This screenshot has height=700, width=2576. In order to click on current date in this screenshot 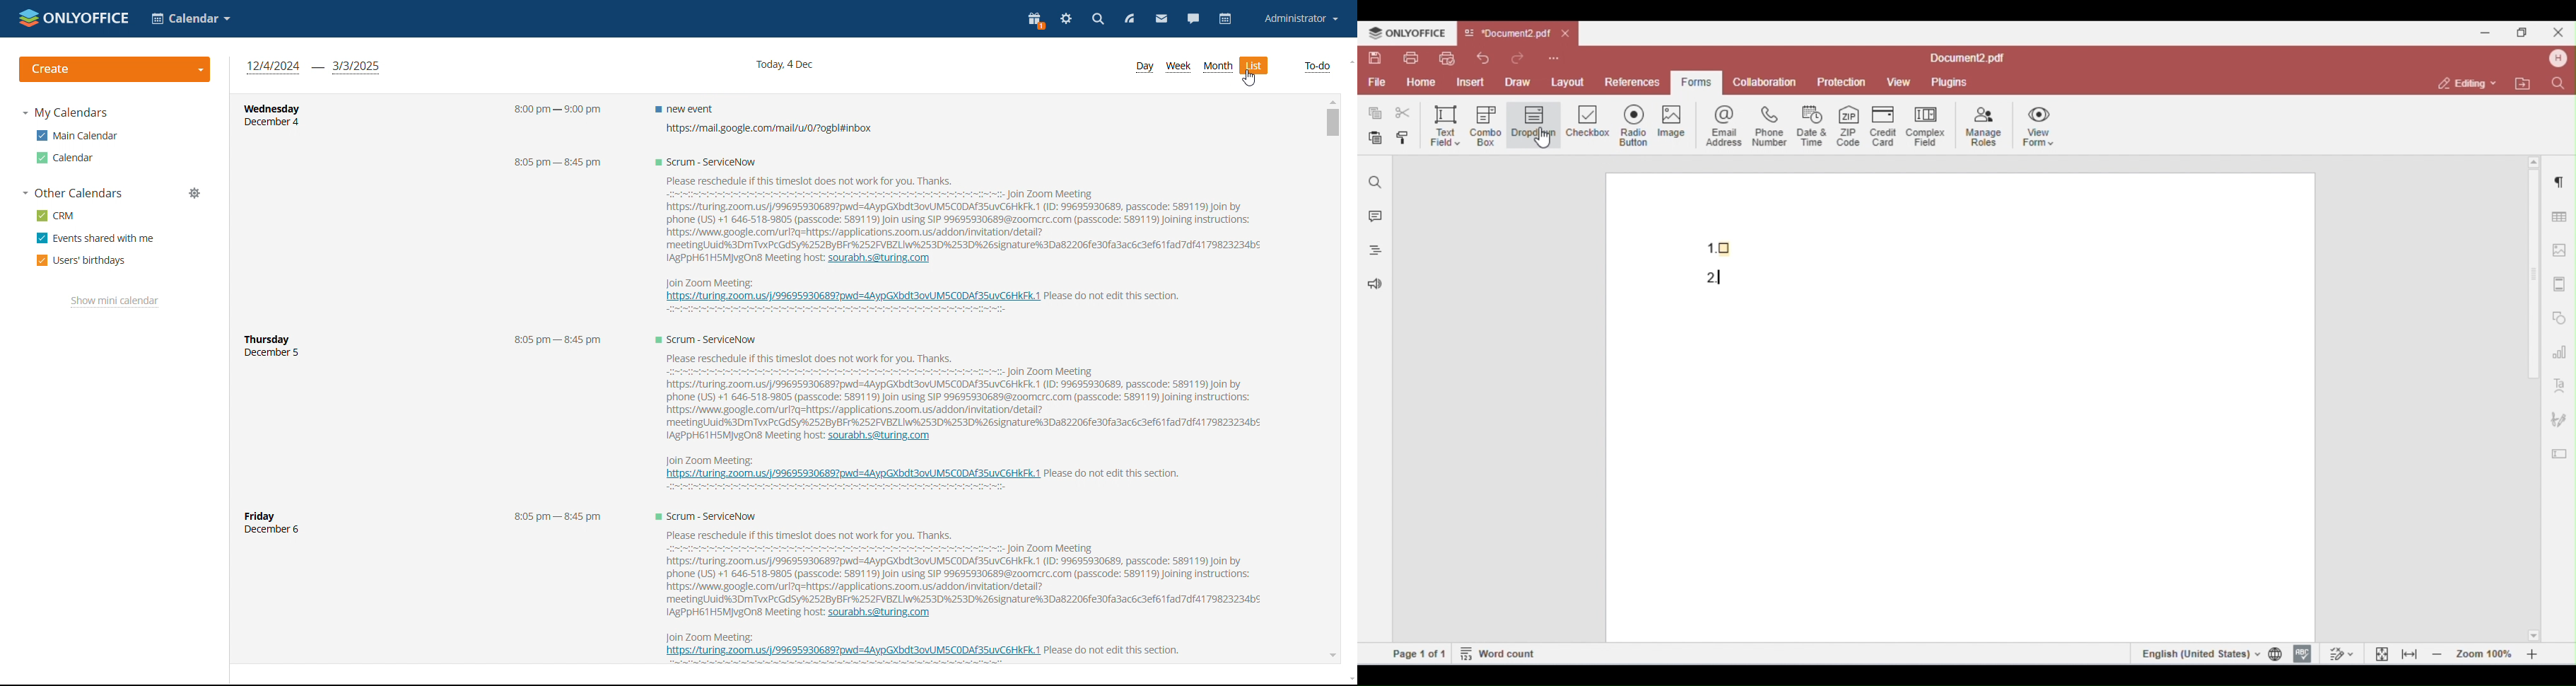, I will do `click(783, 64)`.